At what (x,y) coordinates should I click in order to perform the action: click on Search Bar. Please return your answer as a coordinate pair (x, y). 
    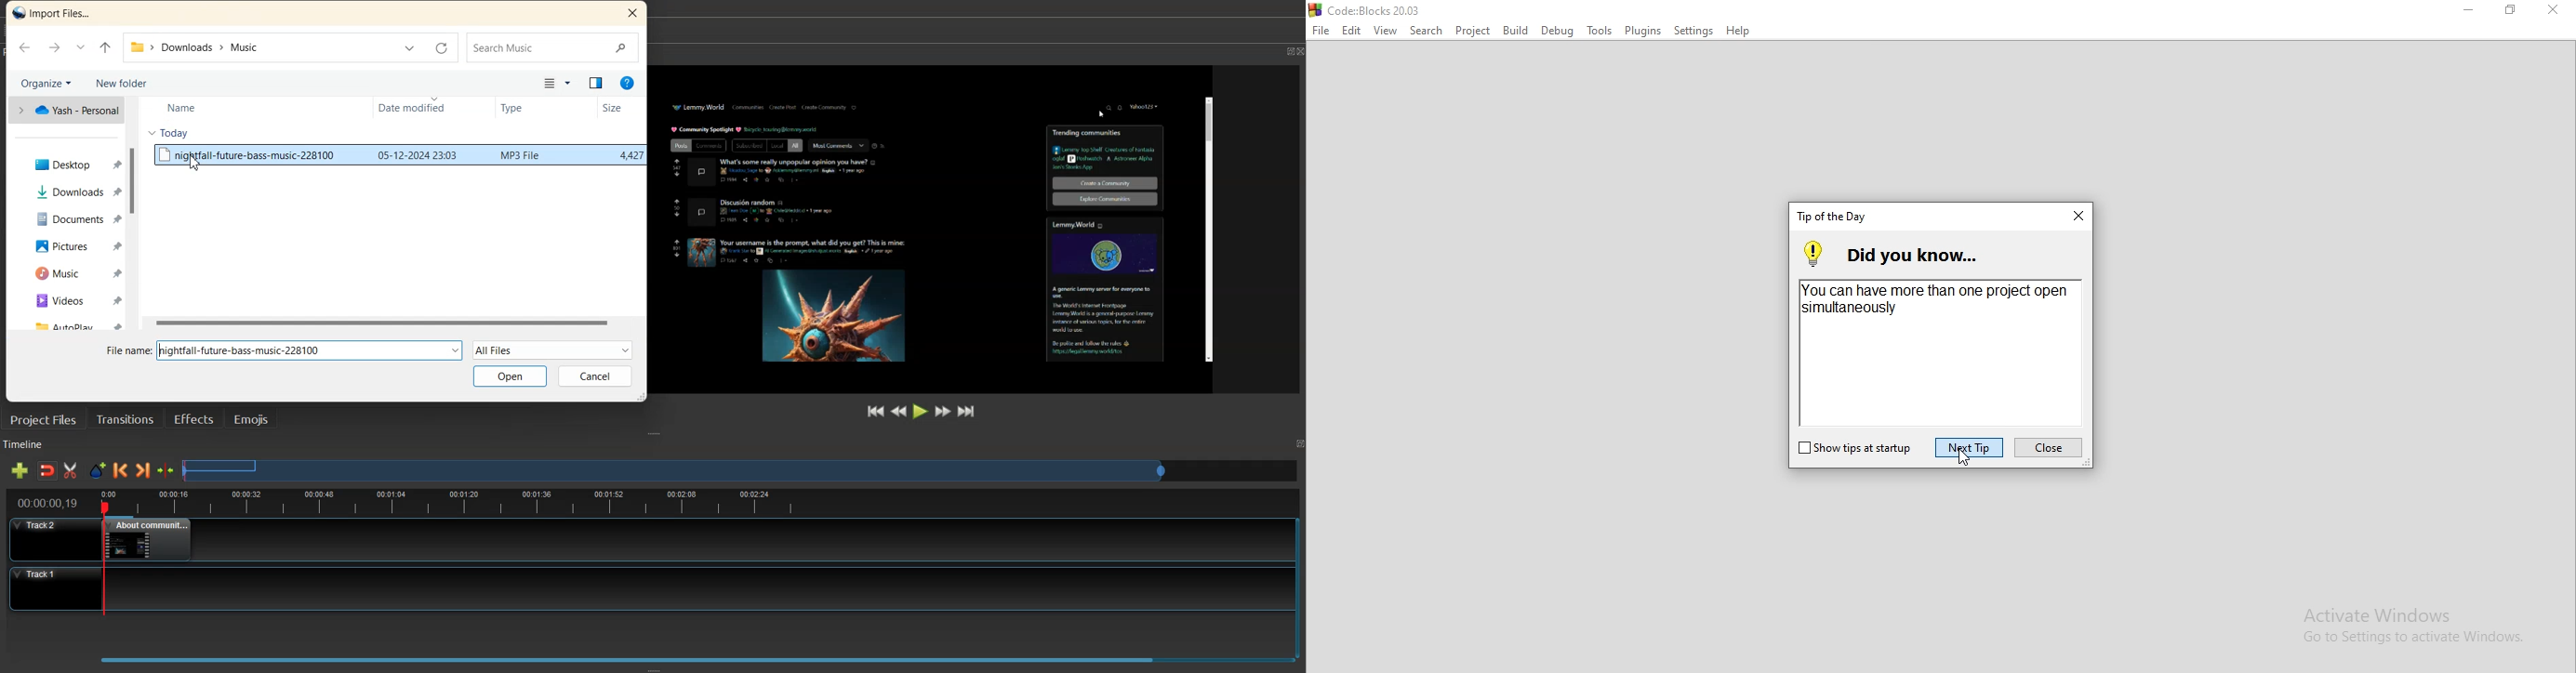
    Looking at the image, I should click on (554, 48).